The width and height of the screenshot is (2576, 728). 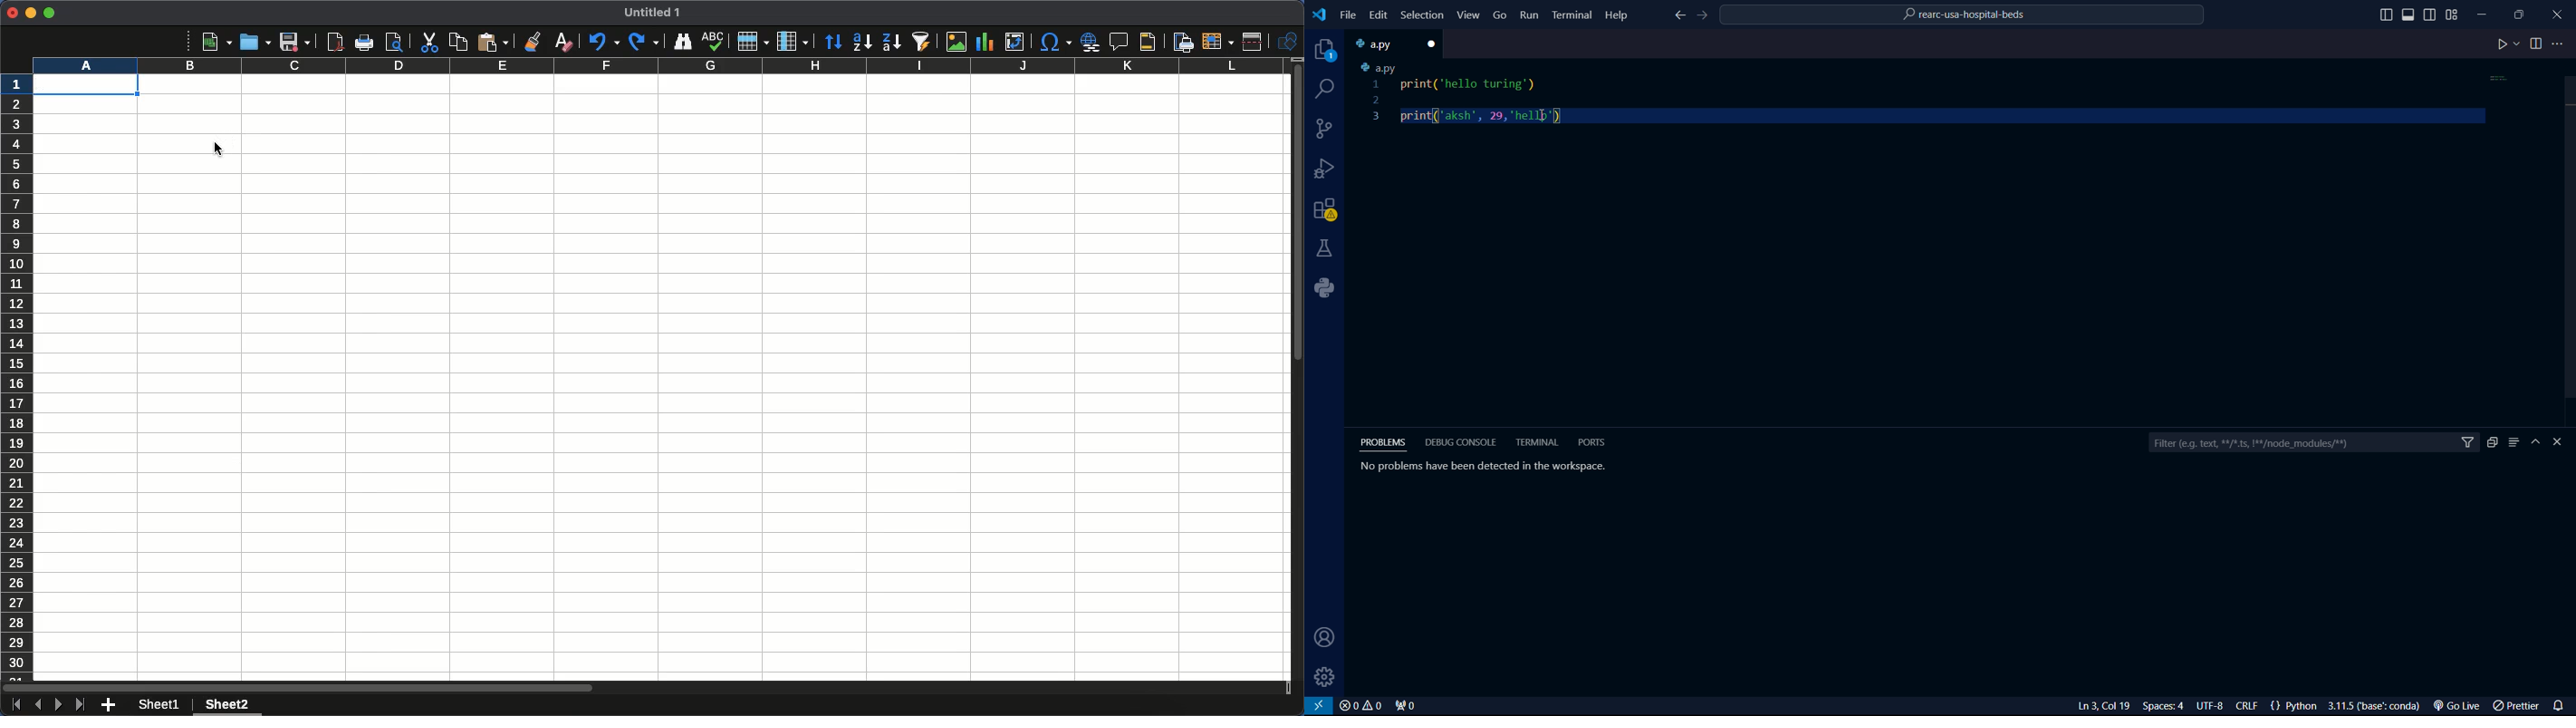 What do you see at coordinates (1469, 15) in the screenshot?
I see `View` at bounding box center [1469, 15].